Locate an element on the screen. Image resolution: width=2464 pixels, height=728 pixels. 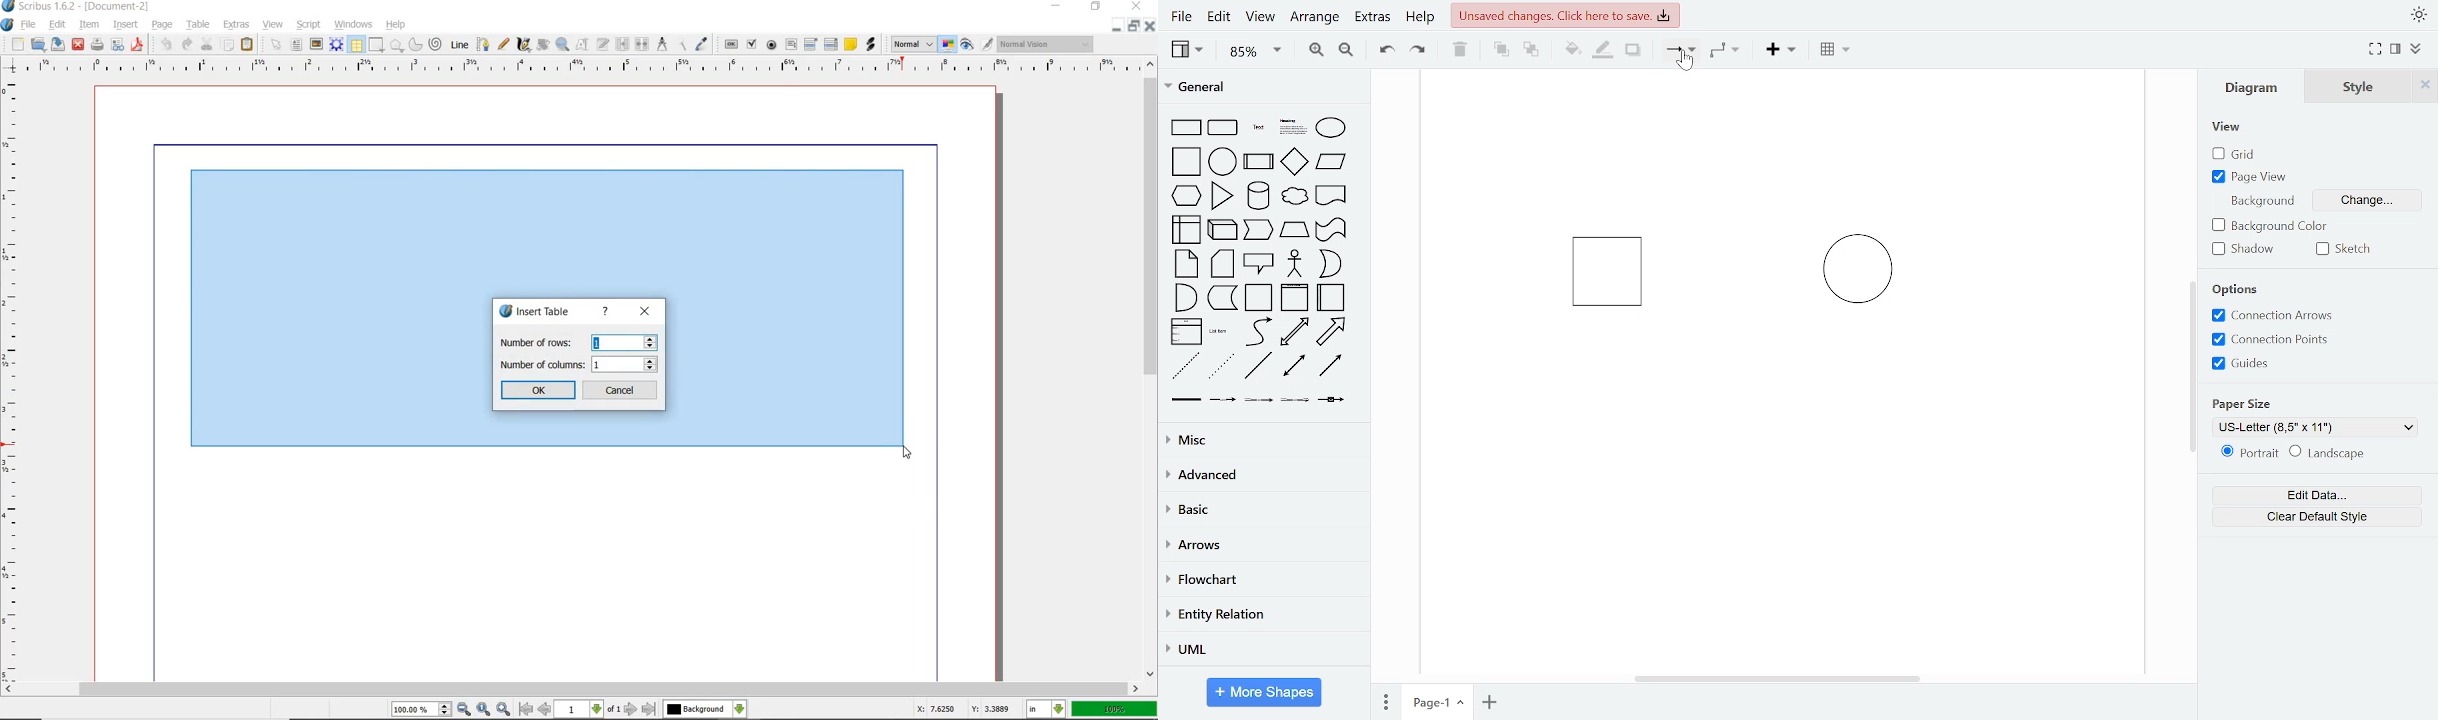
cut is located at coordinates (206, 43).